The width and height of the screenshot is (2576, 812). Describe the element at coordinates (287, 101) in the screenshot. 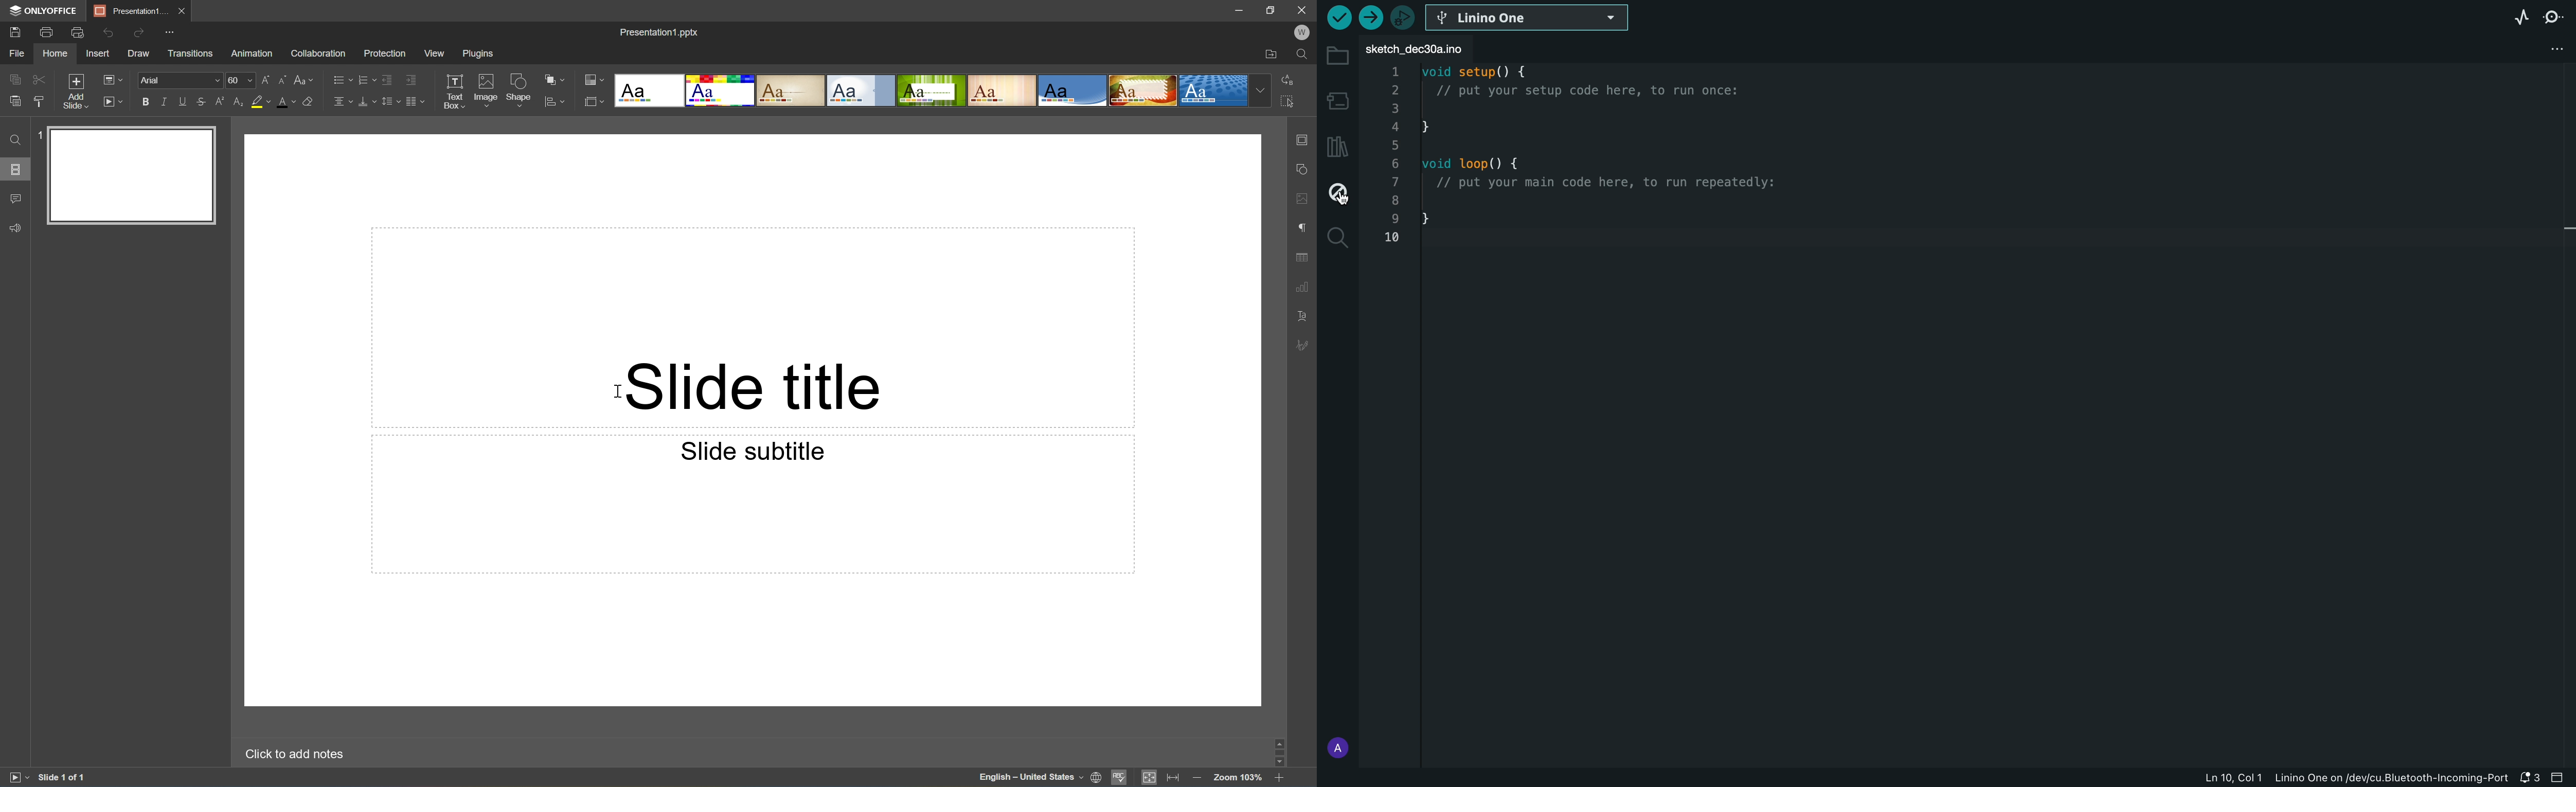

I see `Font color` at that location.